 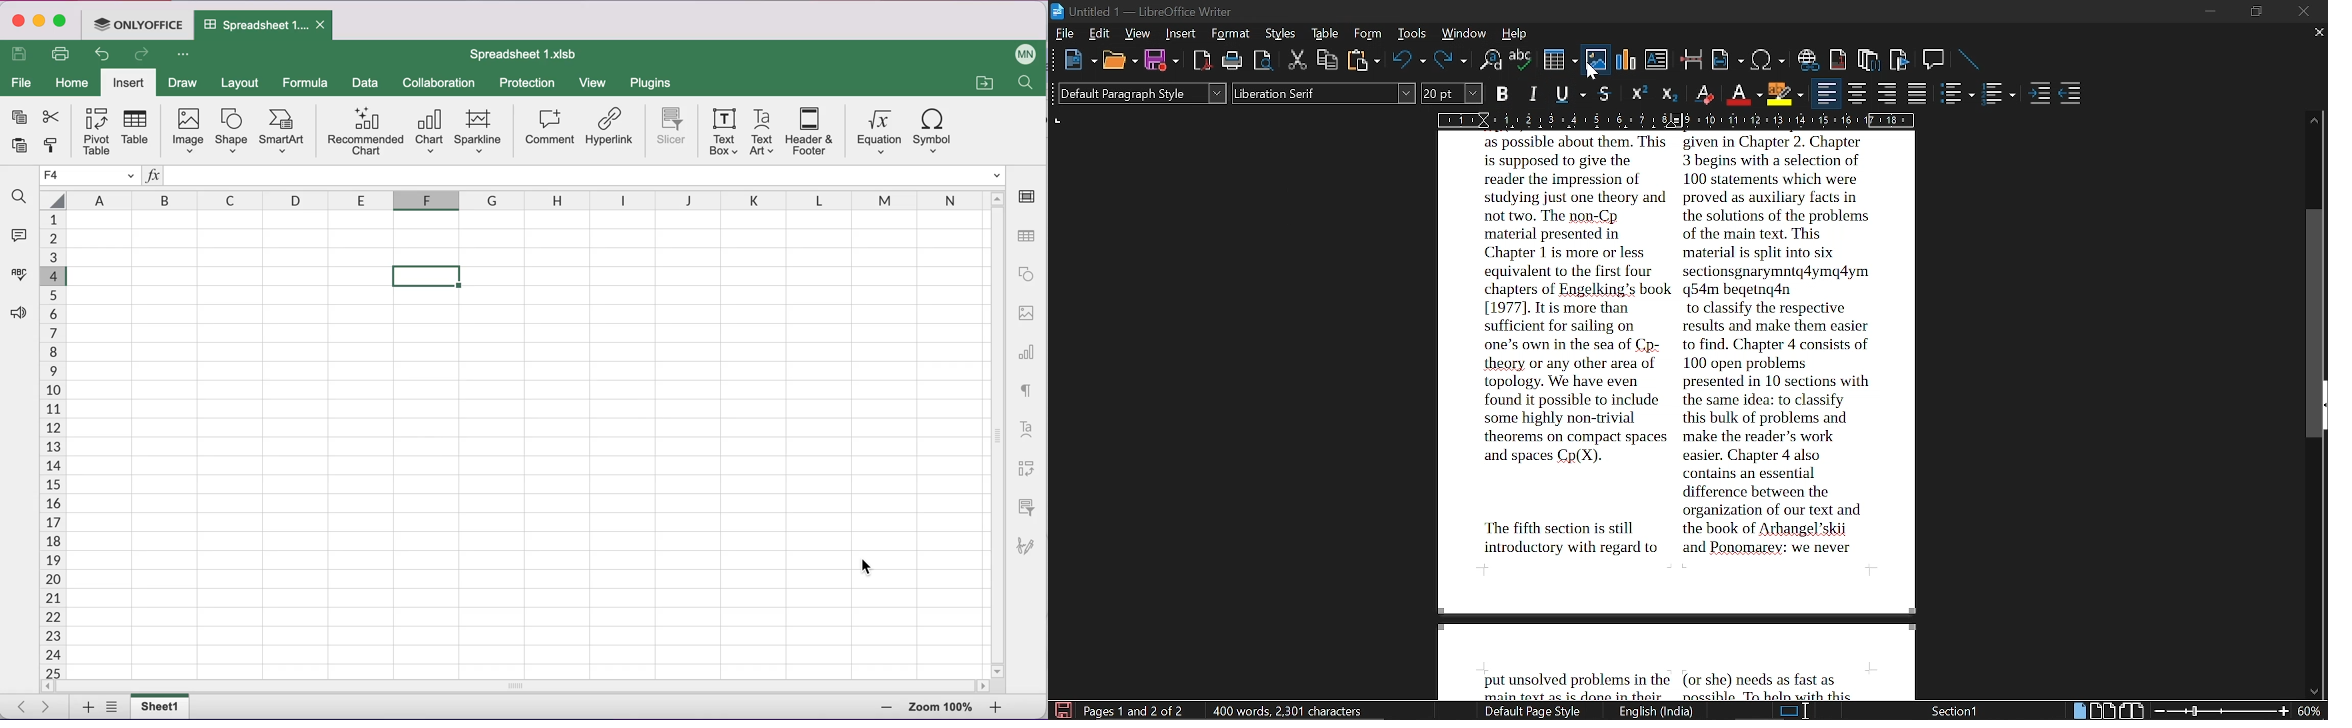 What do you see at coordinates (21, 239) in the screenshot?
I see `comments` at bounding box center [21, 239].